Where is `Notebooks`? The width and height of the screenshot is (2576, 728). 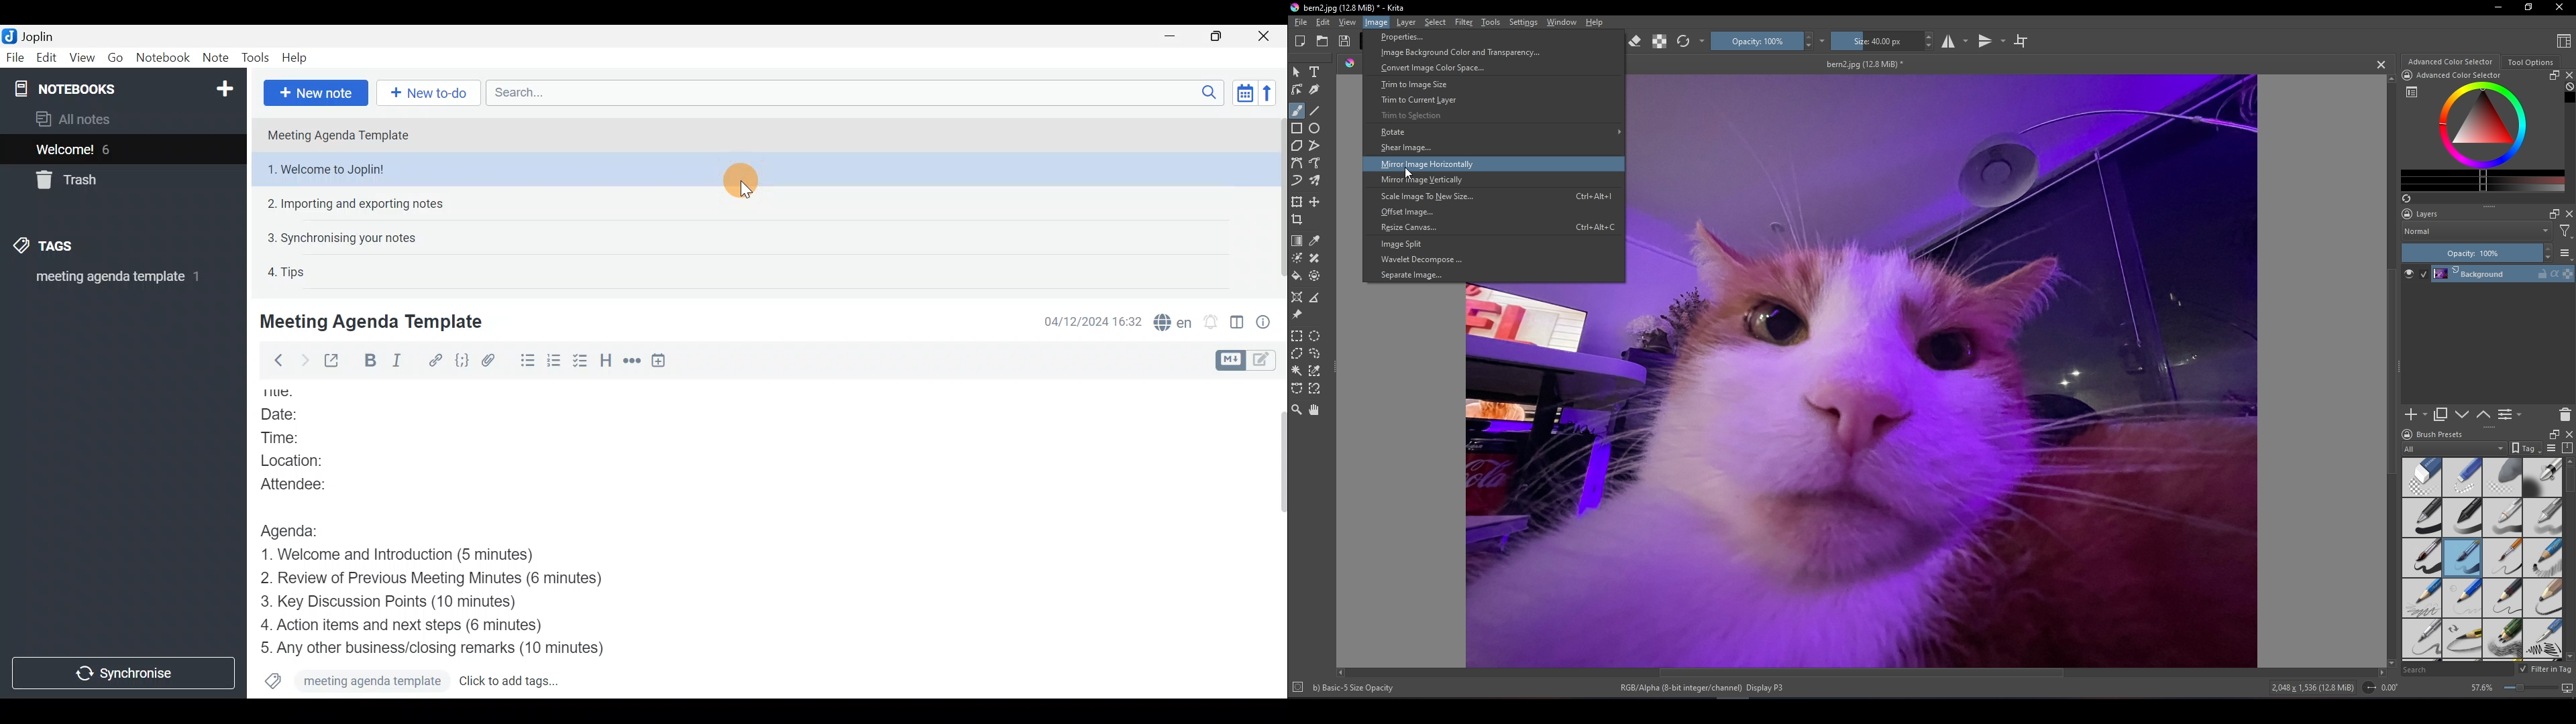 Notebooks is located at coordinates (125, 88).